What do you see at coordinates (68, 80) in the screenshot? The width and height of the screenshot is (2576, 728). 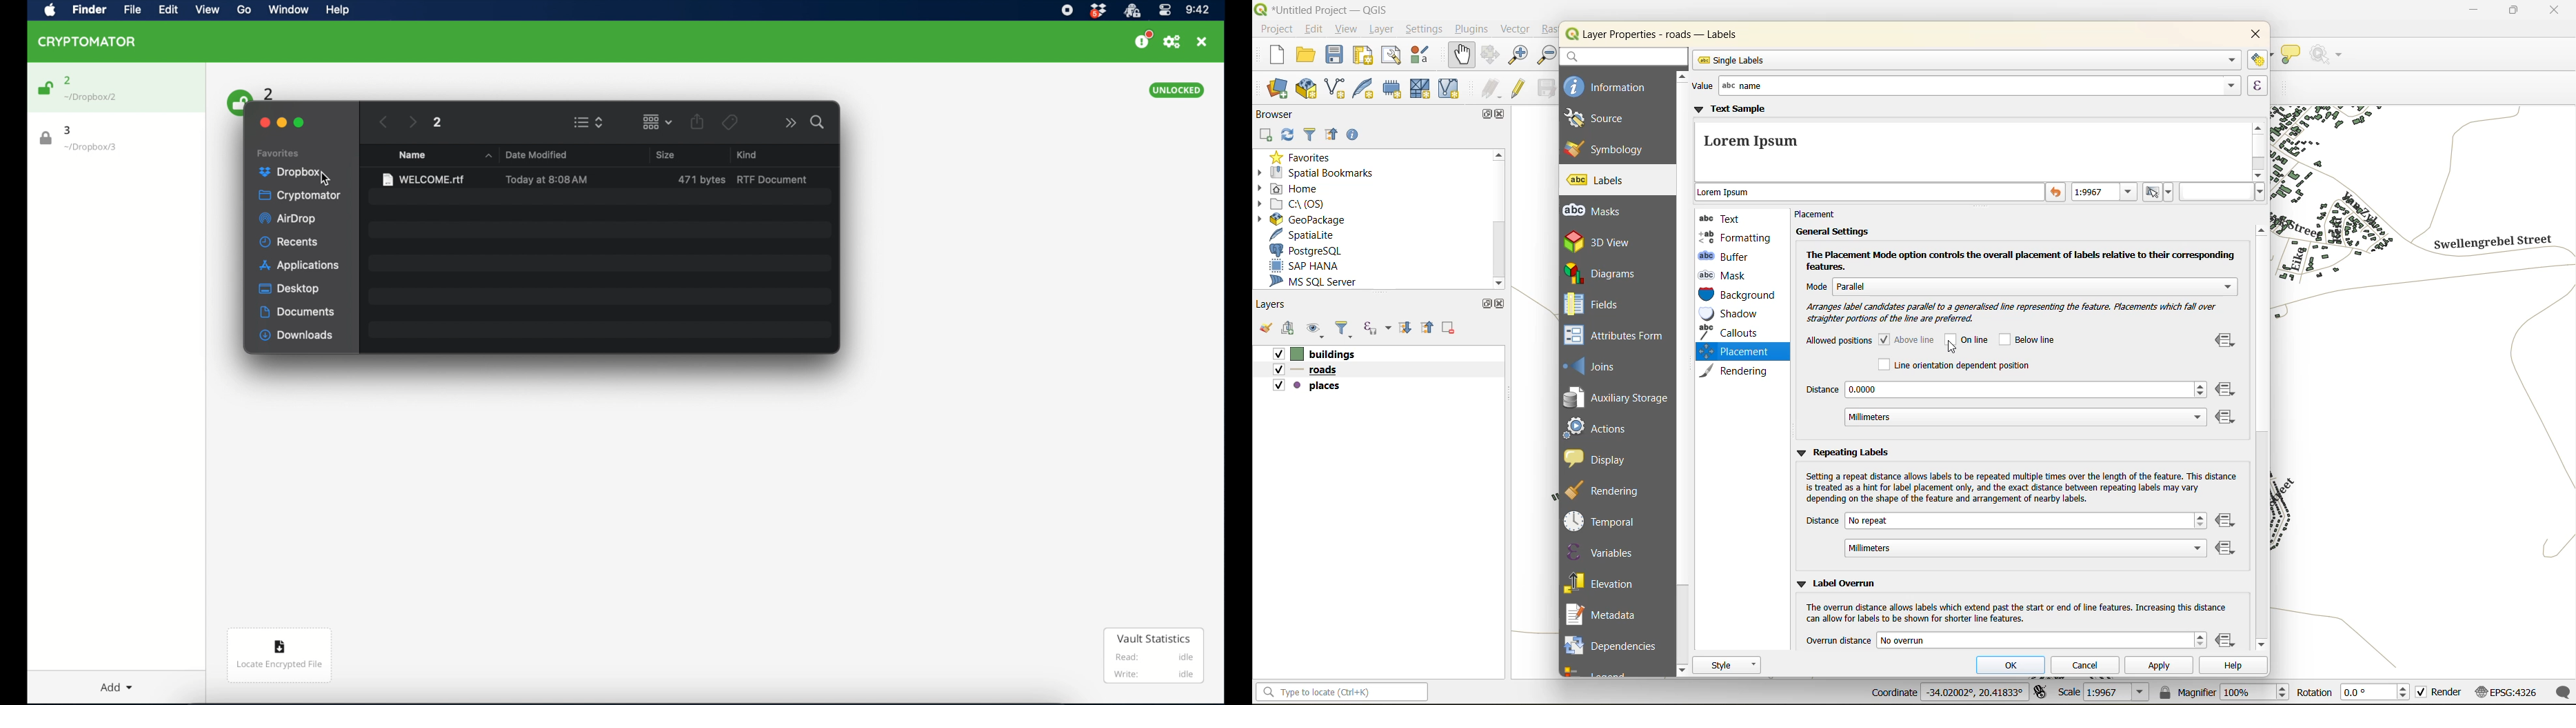 I see `2` at bounding box center [68, 80].